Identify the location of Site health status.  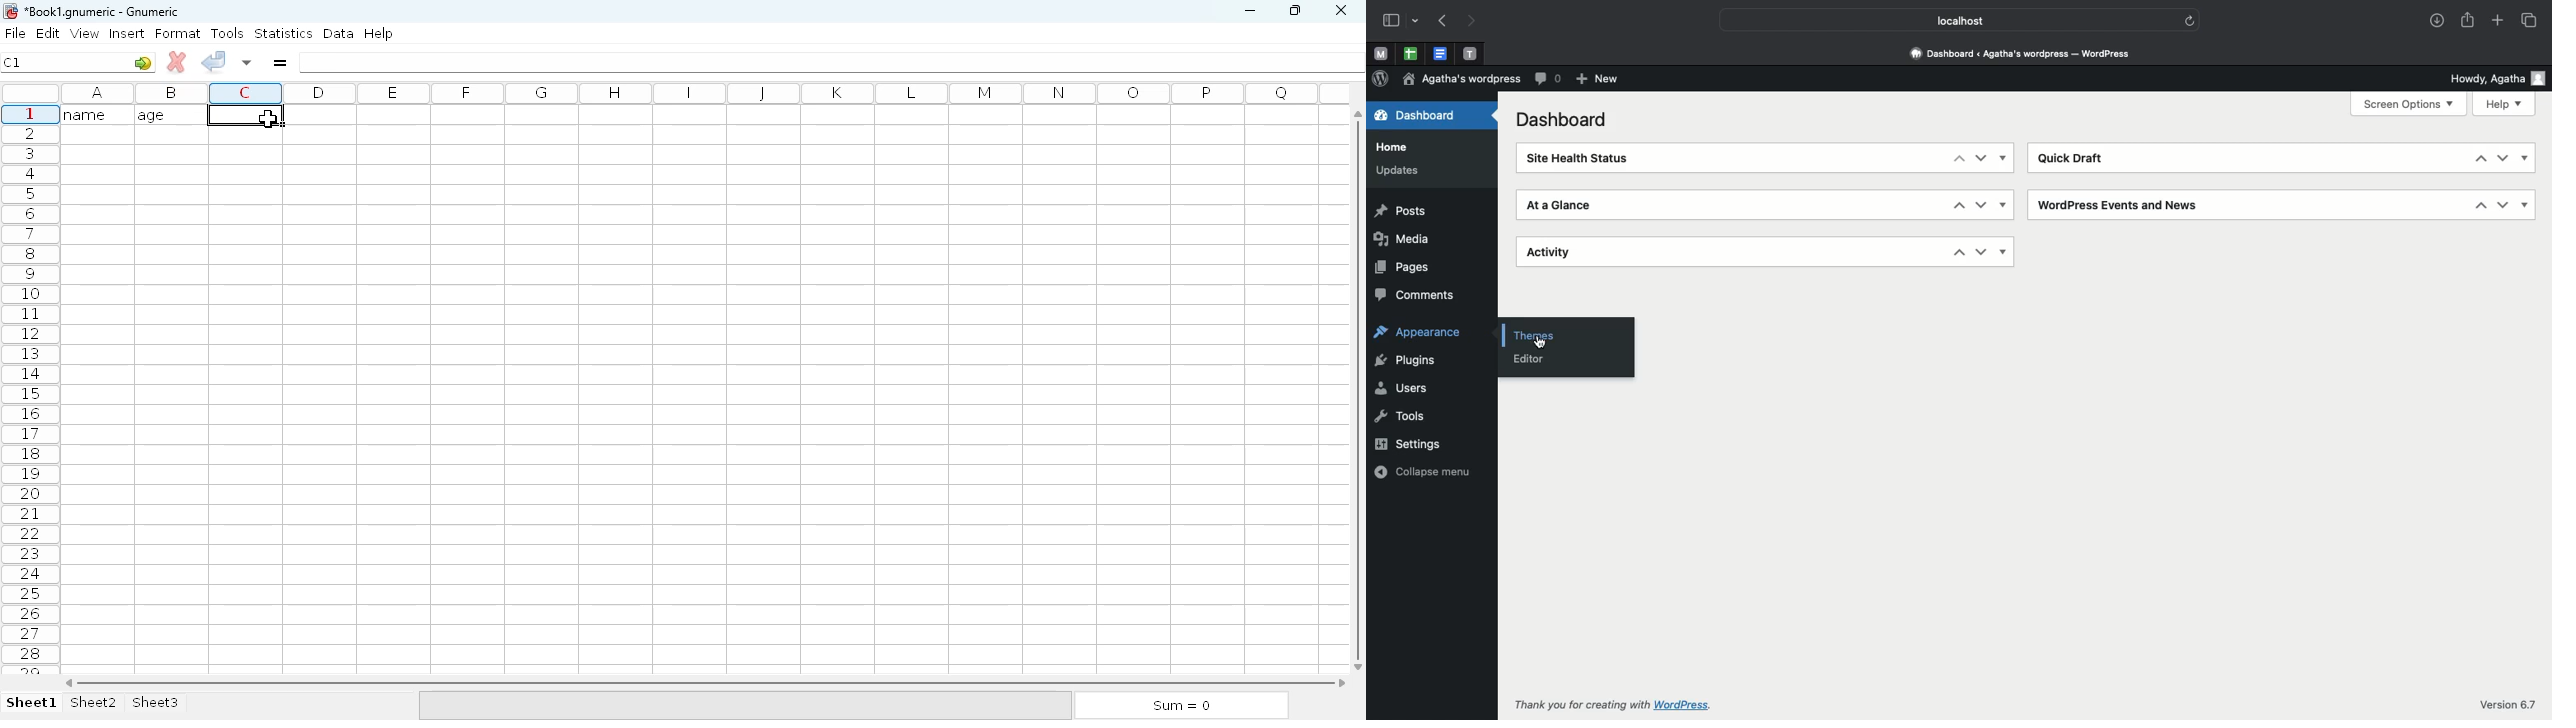
(1585, 158).